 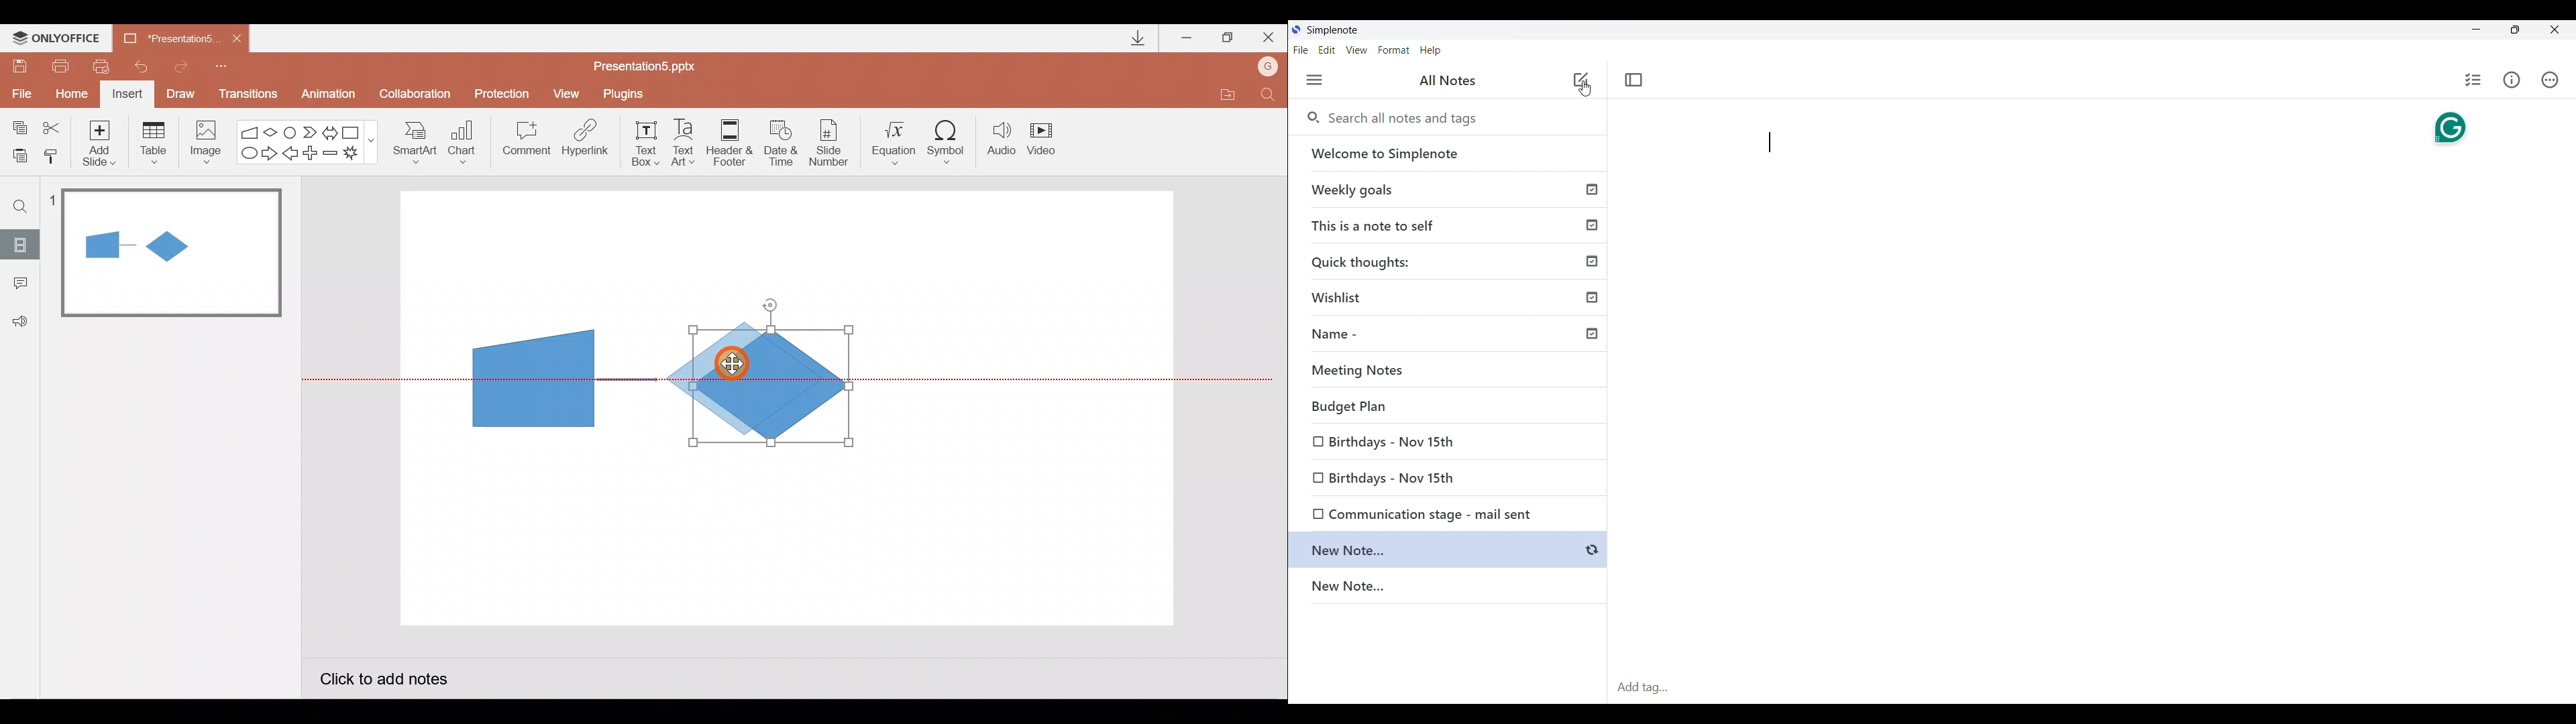 I want to click on Wishlist, so click(x=1452, y=295).